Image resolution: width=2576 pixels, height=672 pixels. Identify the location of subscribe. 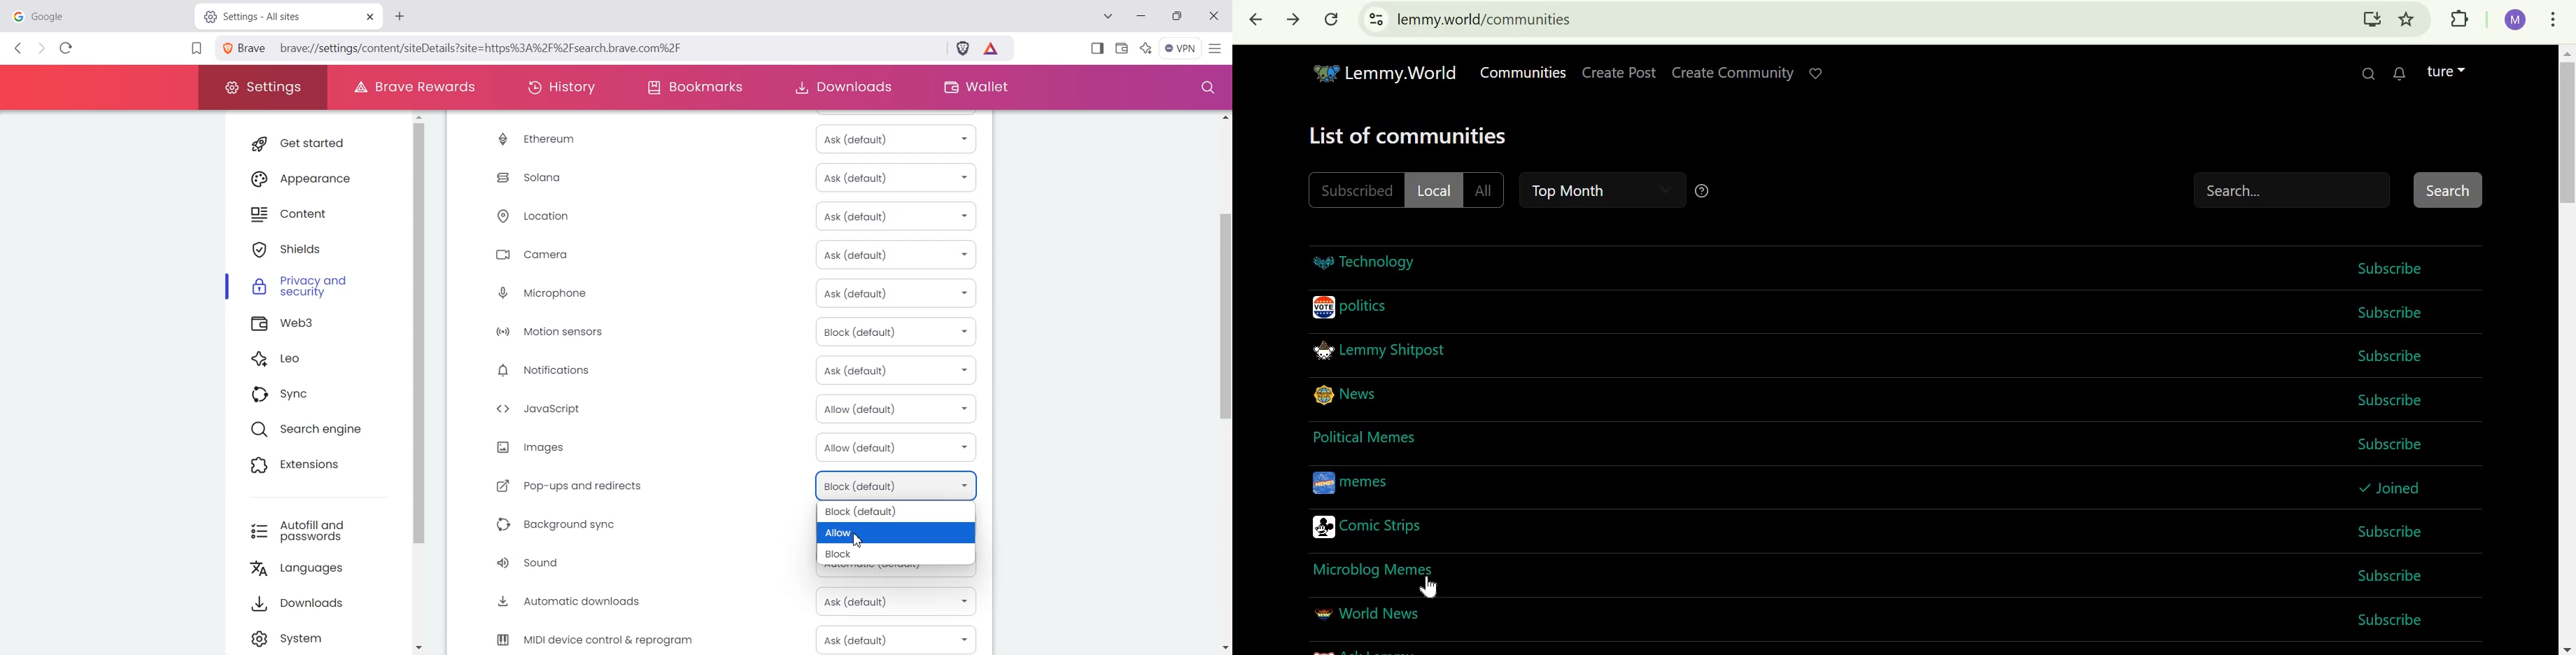
(2393, 531).